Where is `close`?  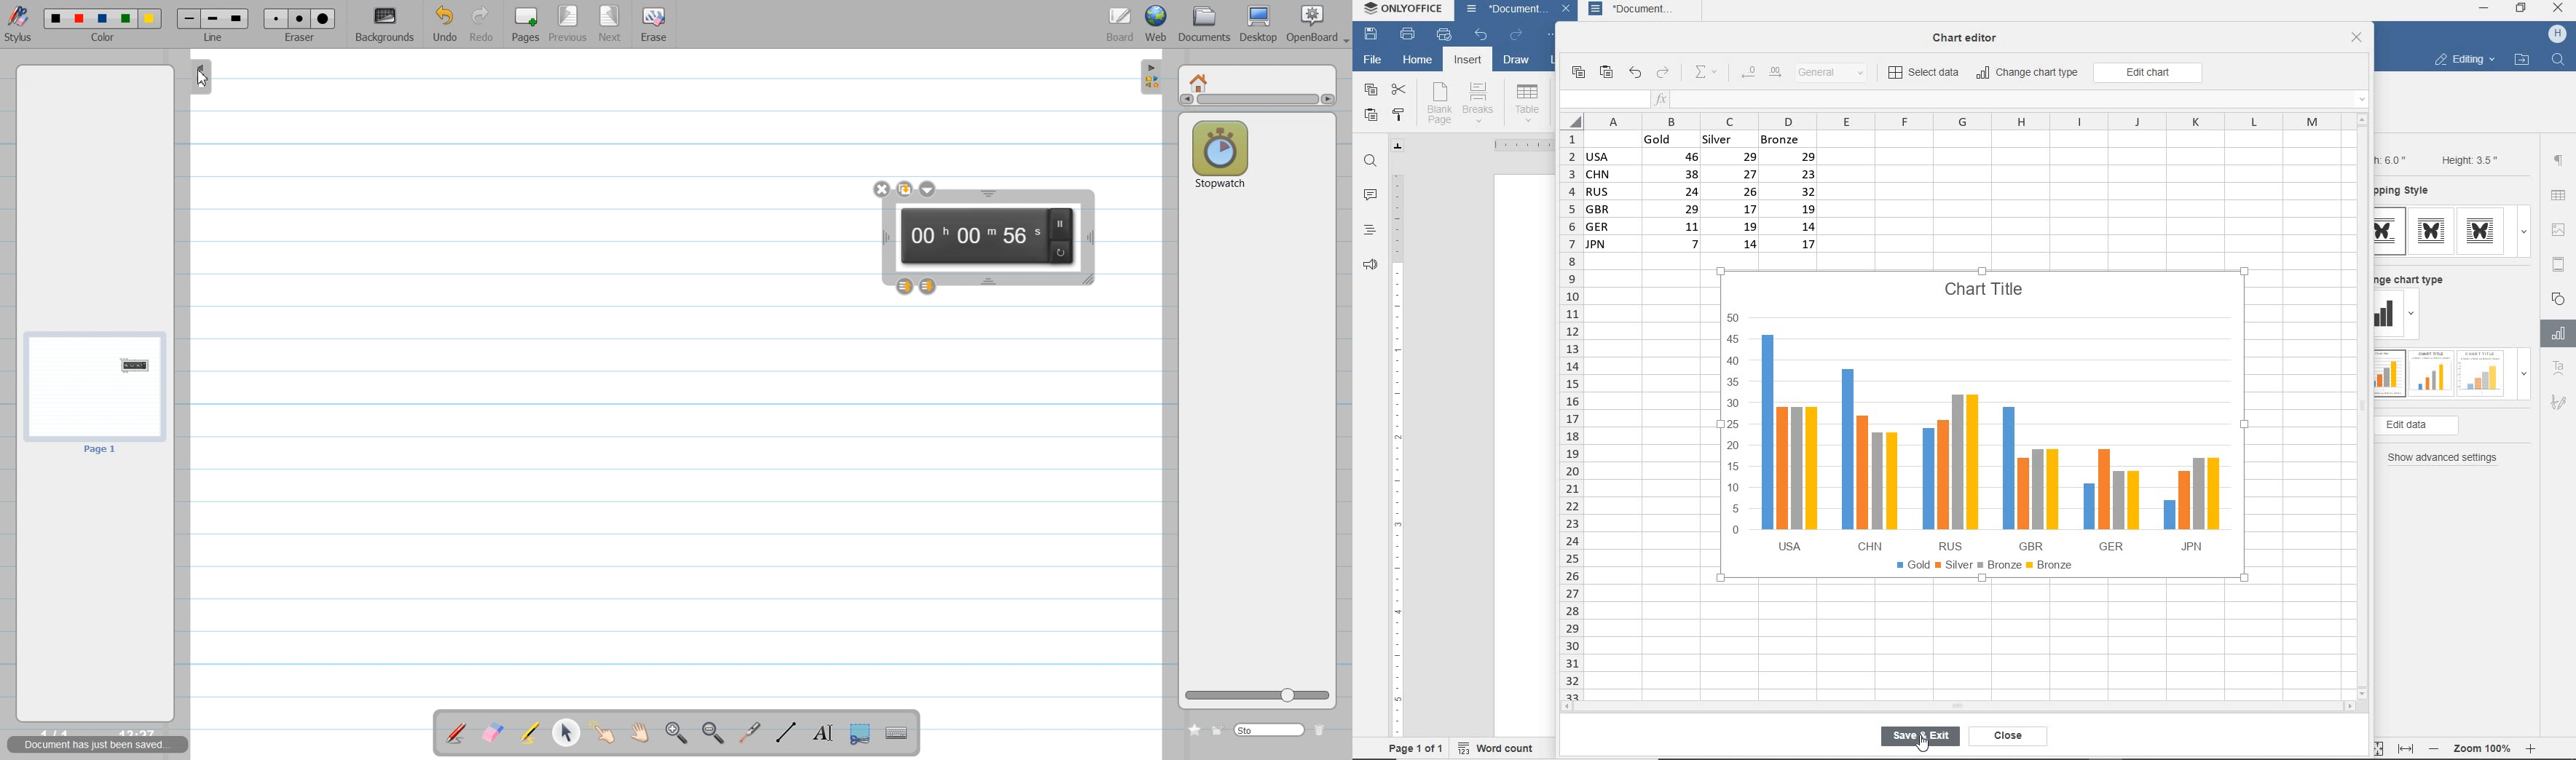 close is located at coordinates (2559, 9).